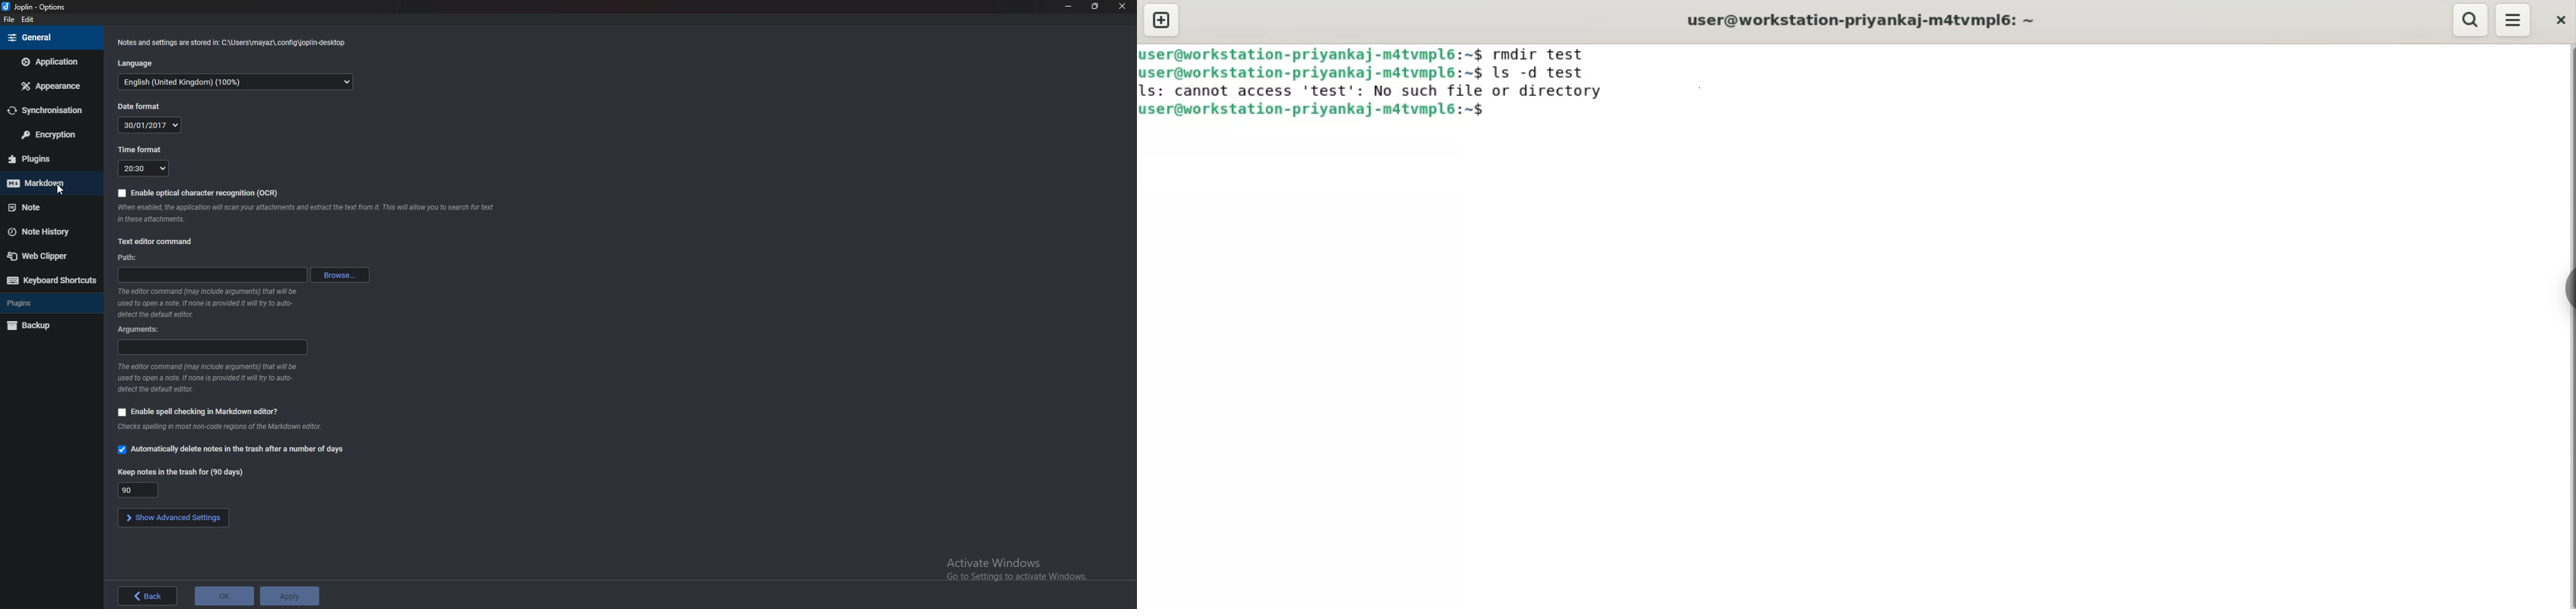 This screenshot has width=2576, height=616. What do you see at coordinates (1869, 20) in the screenshot?
I see `user@workstation-priyankaj-m4tvmpl6: ~` at bounding box center [1869, 20].